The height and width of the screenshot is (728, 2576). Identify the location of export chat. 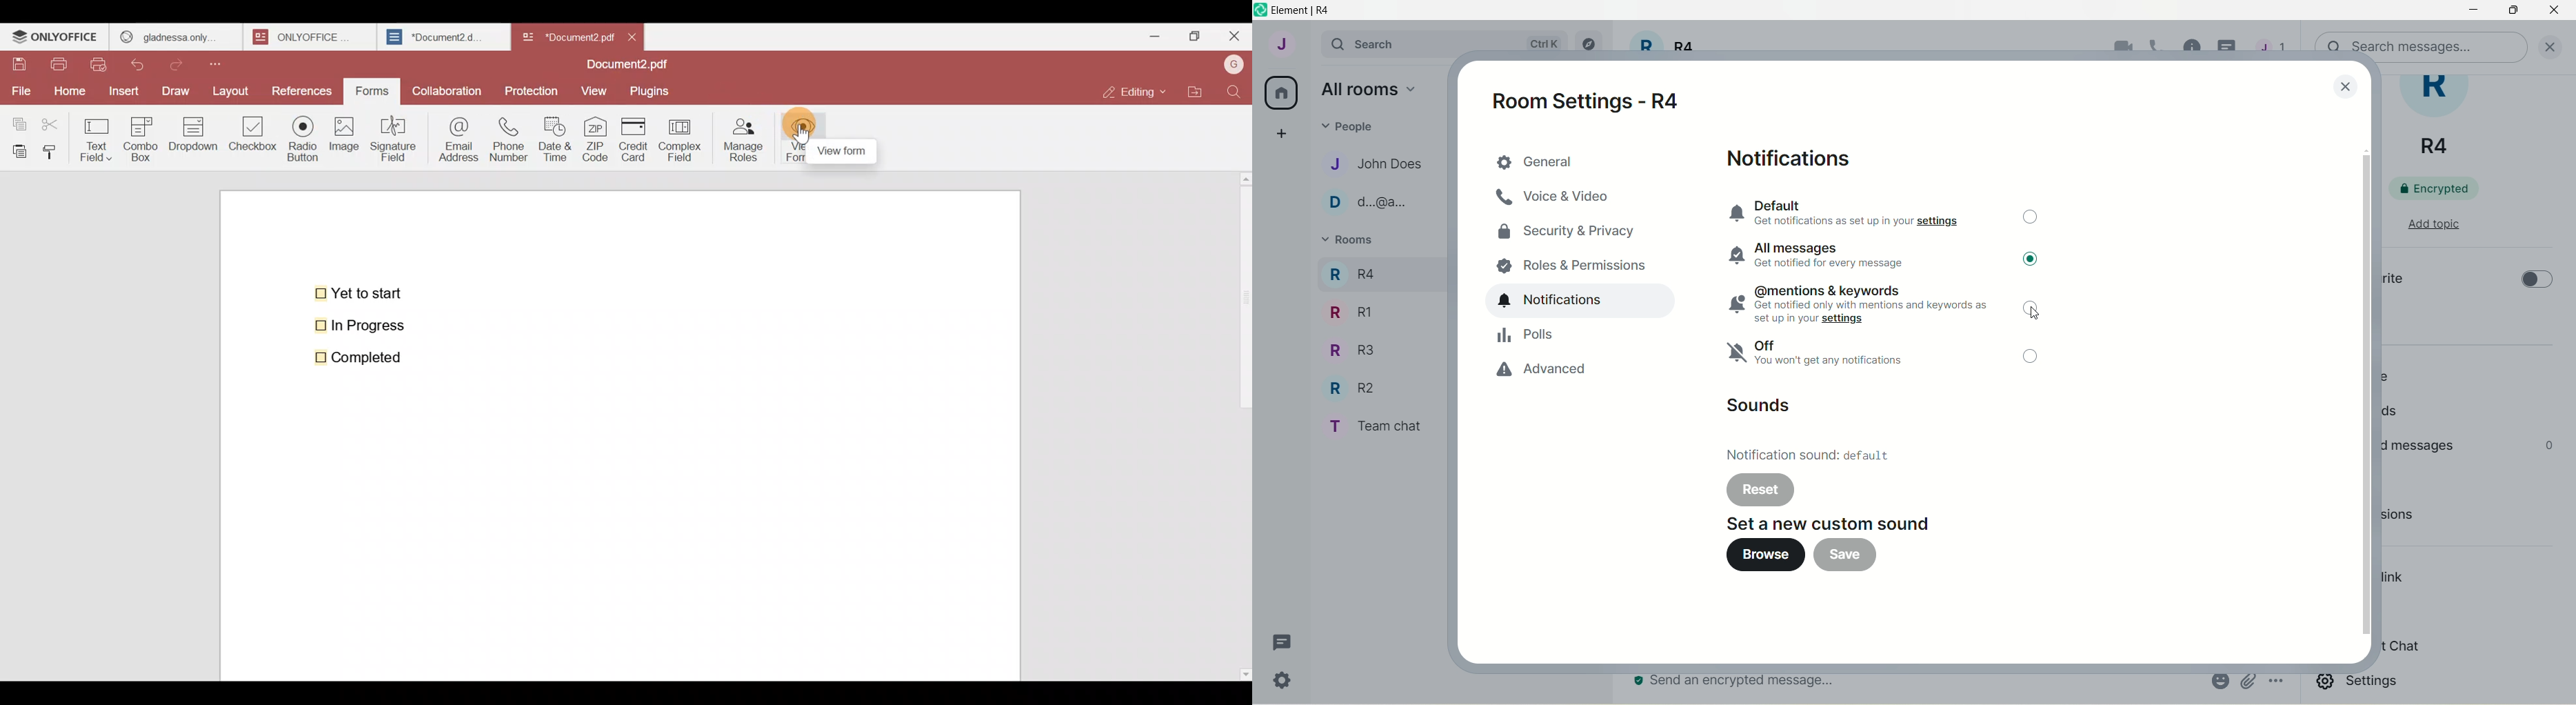
(2400, 646).